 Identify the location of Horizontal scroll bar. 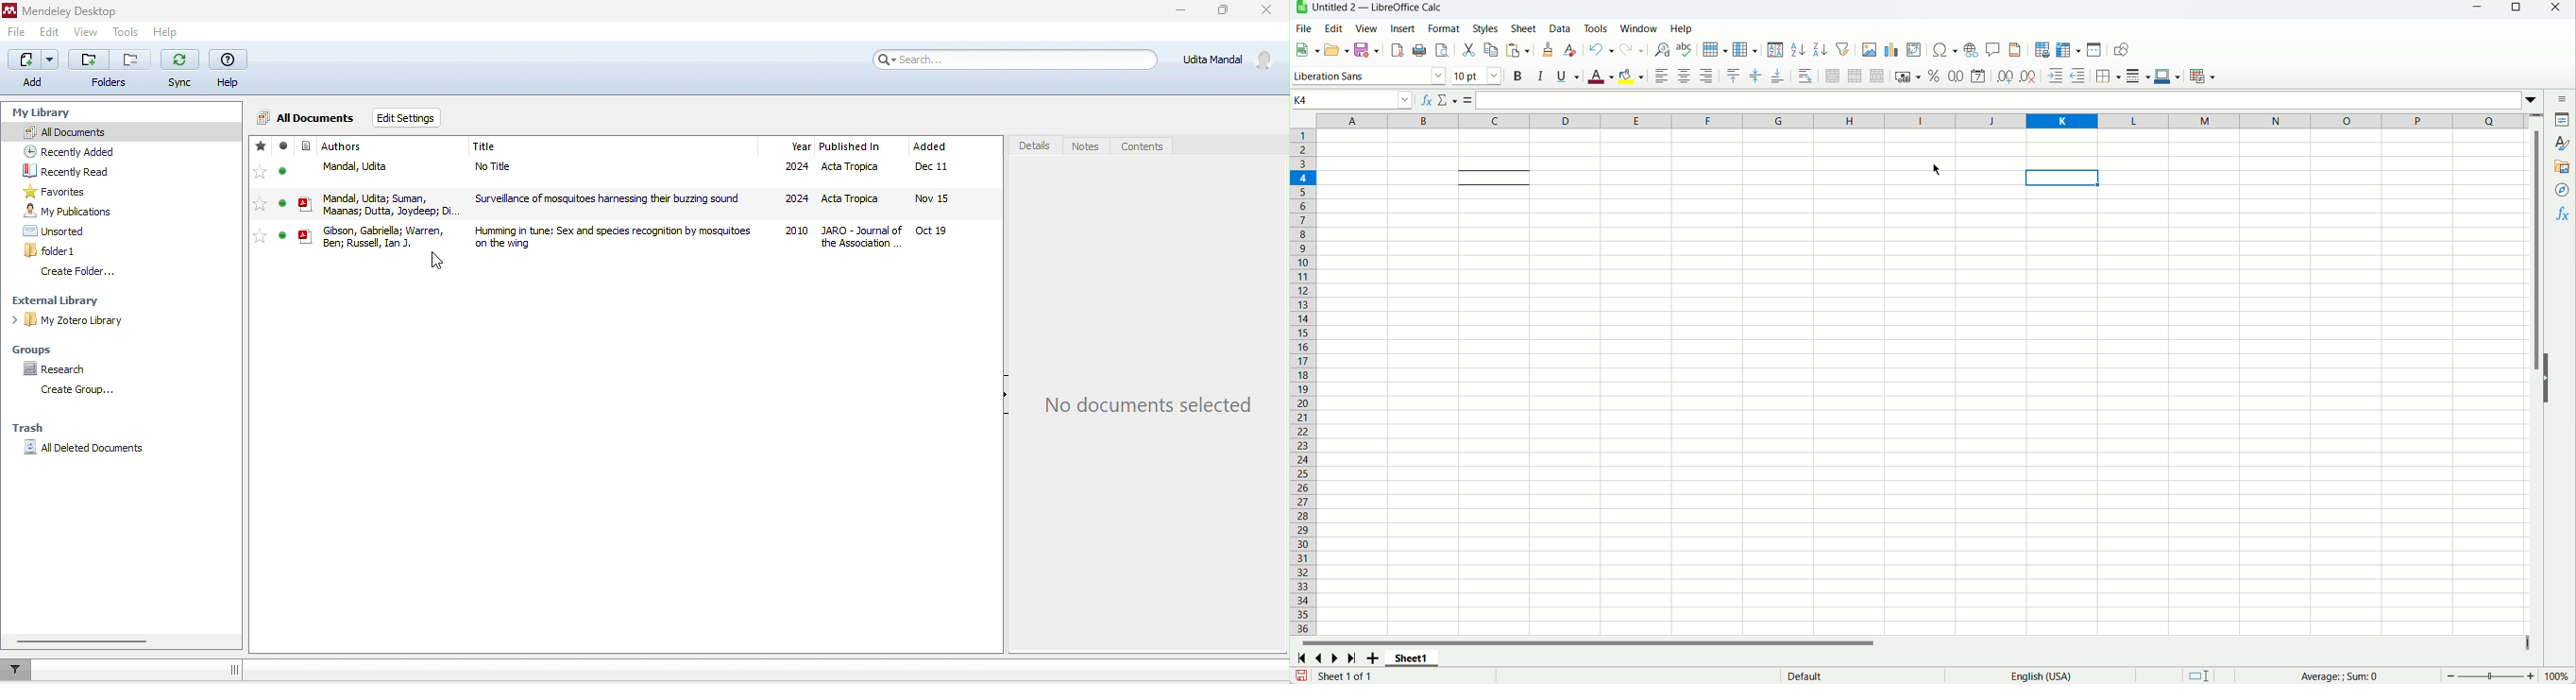
(1912, 644).